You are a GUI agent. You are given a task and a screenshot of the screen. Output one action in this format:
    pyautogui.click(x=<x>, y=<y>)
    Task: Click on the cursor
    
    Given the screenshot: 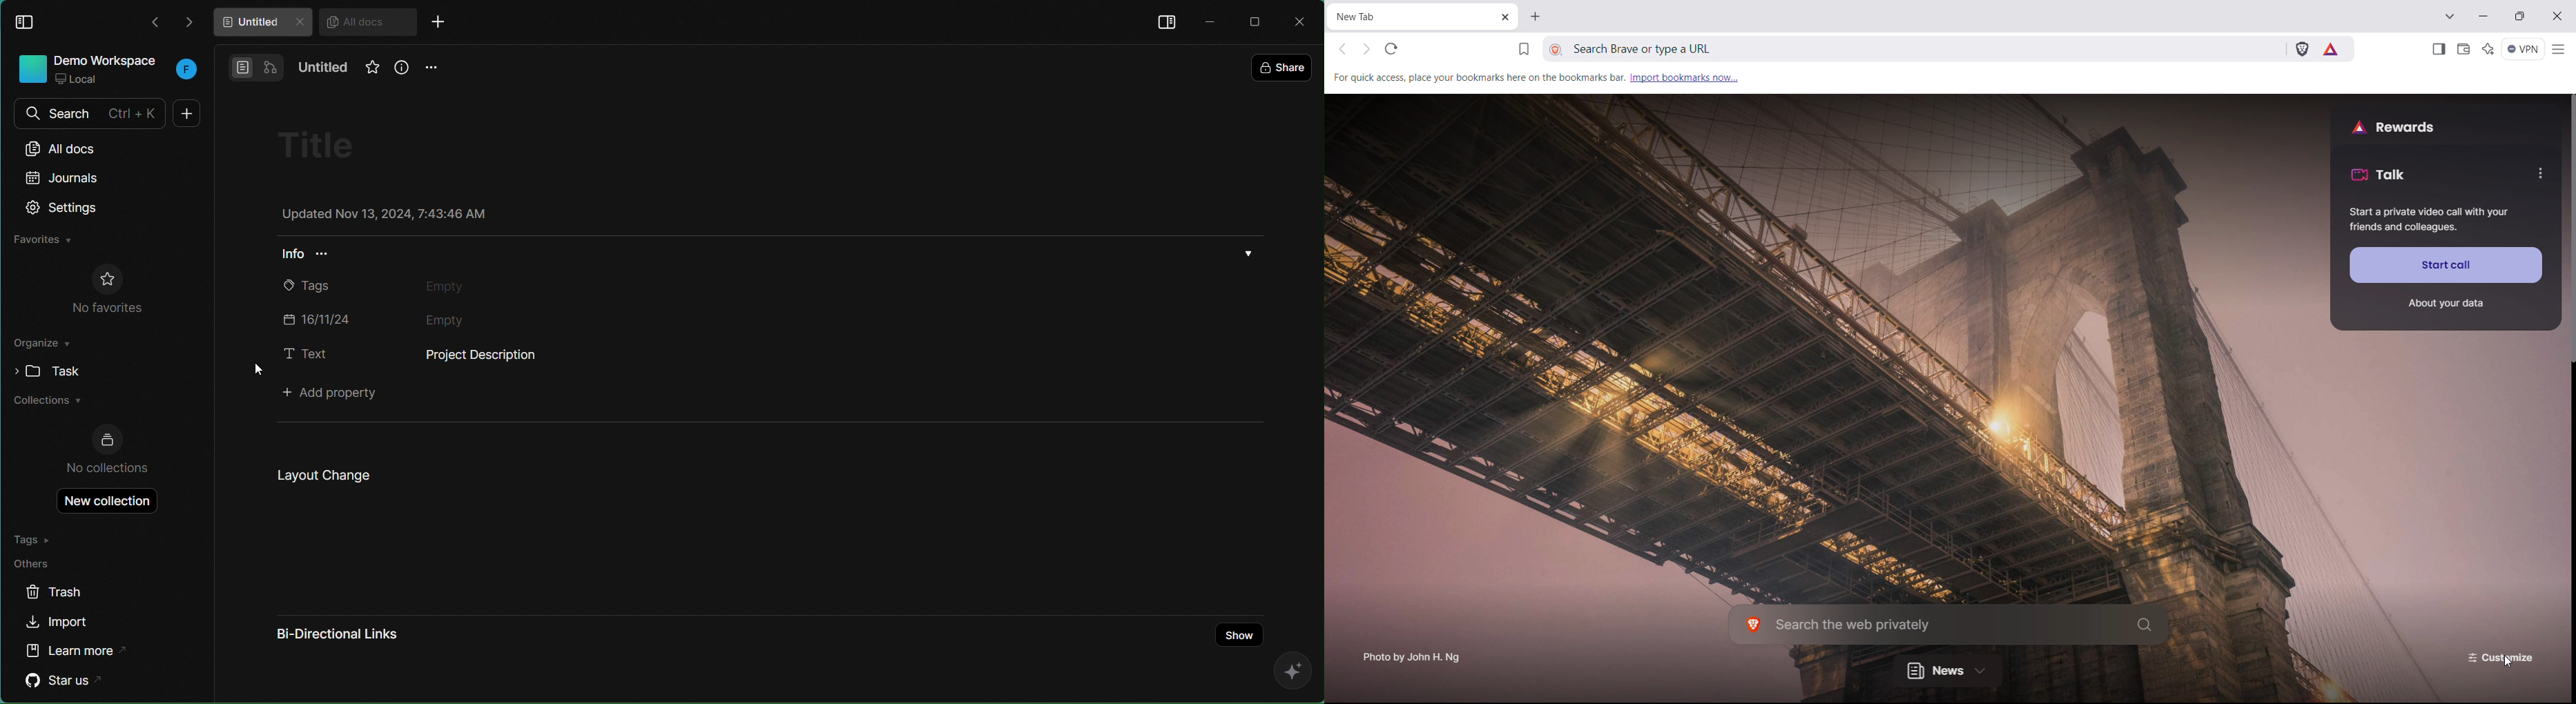 What is the action you would take?
    pyautogui.click(x=251, y=373)
    